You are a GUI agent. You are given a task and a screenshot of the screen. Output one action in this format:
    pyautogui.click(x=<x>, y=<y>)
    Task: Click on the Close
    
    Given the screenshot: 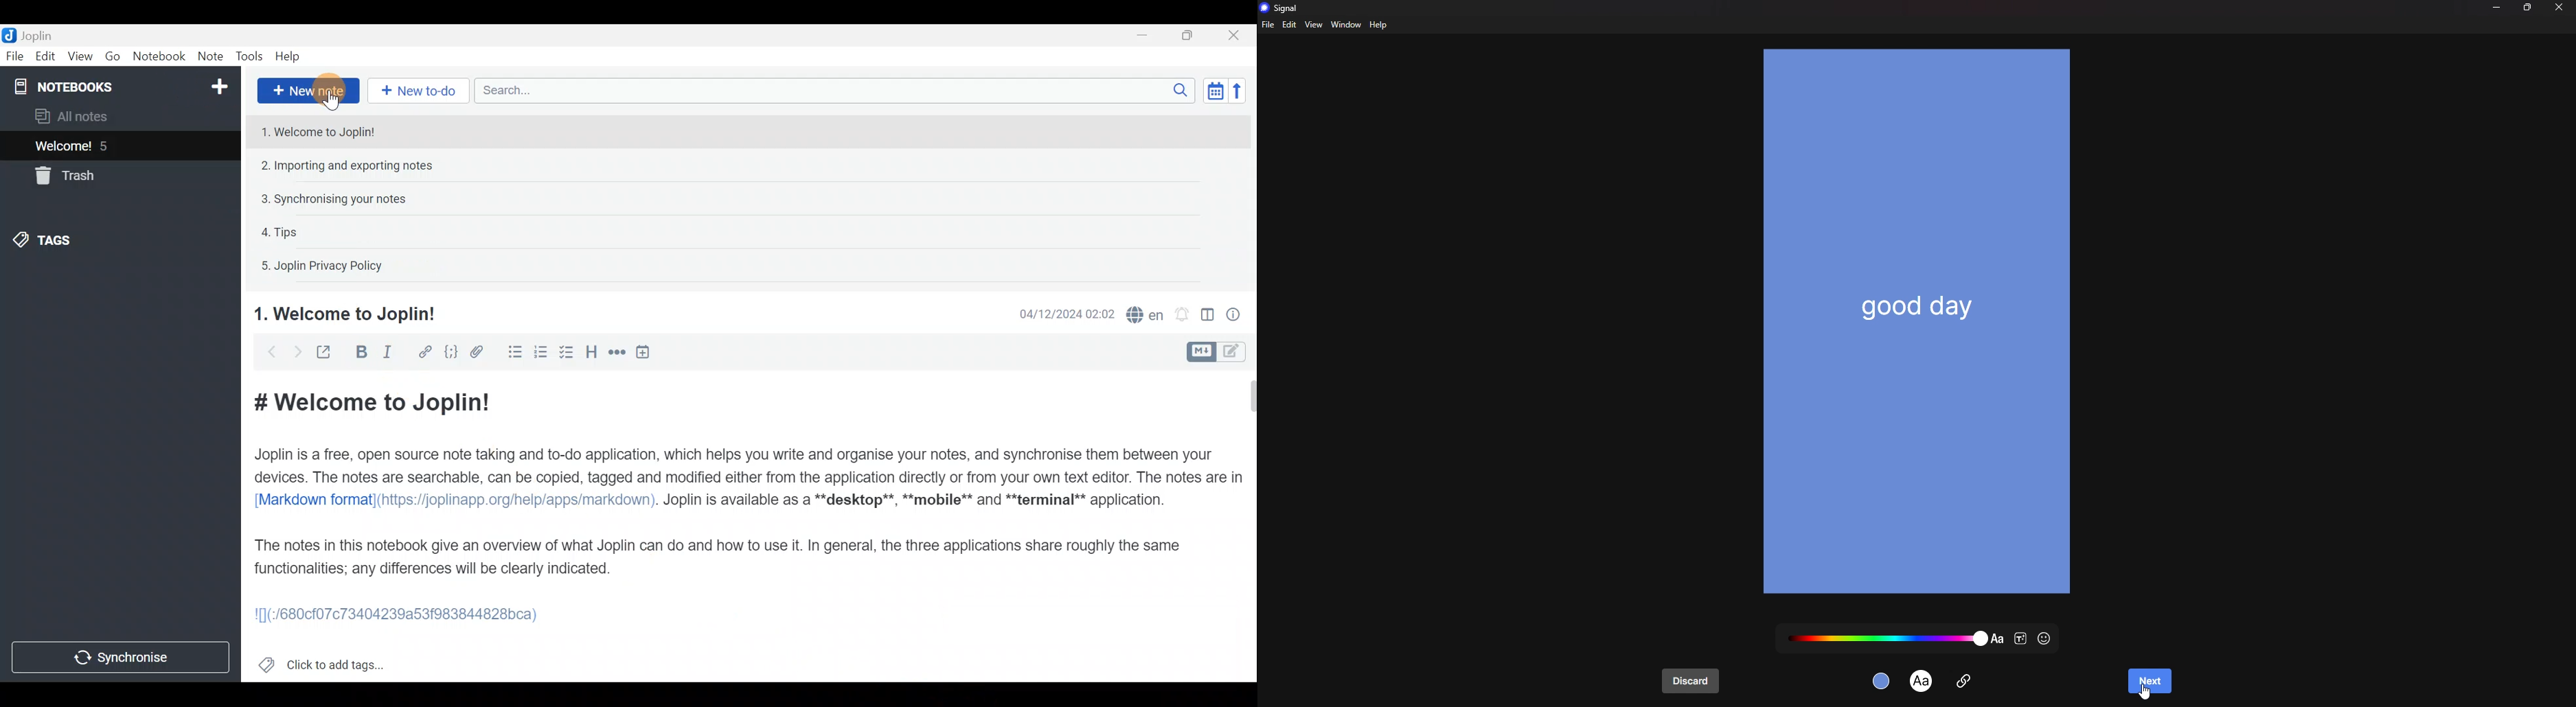 What is the action you would take?
    pyautogui.click(x=1235, y=36)
    